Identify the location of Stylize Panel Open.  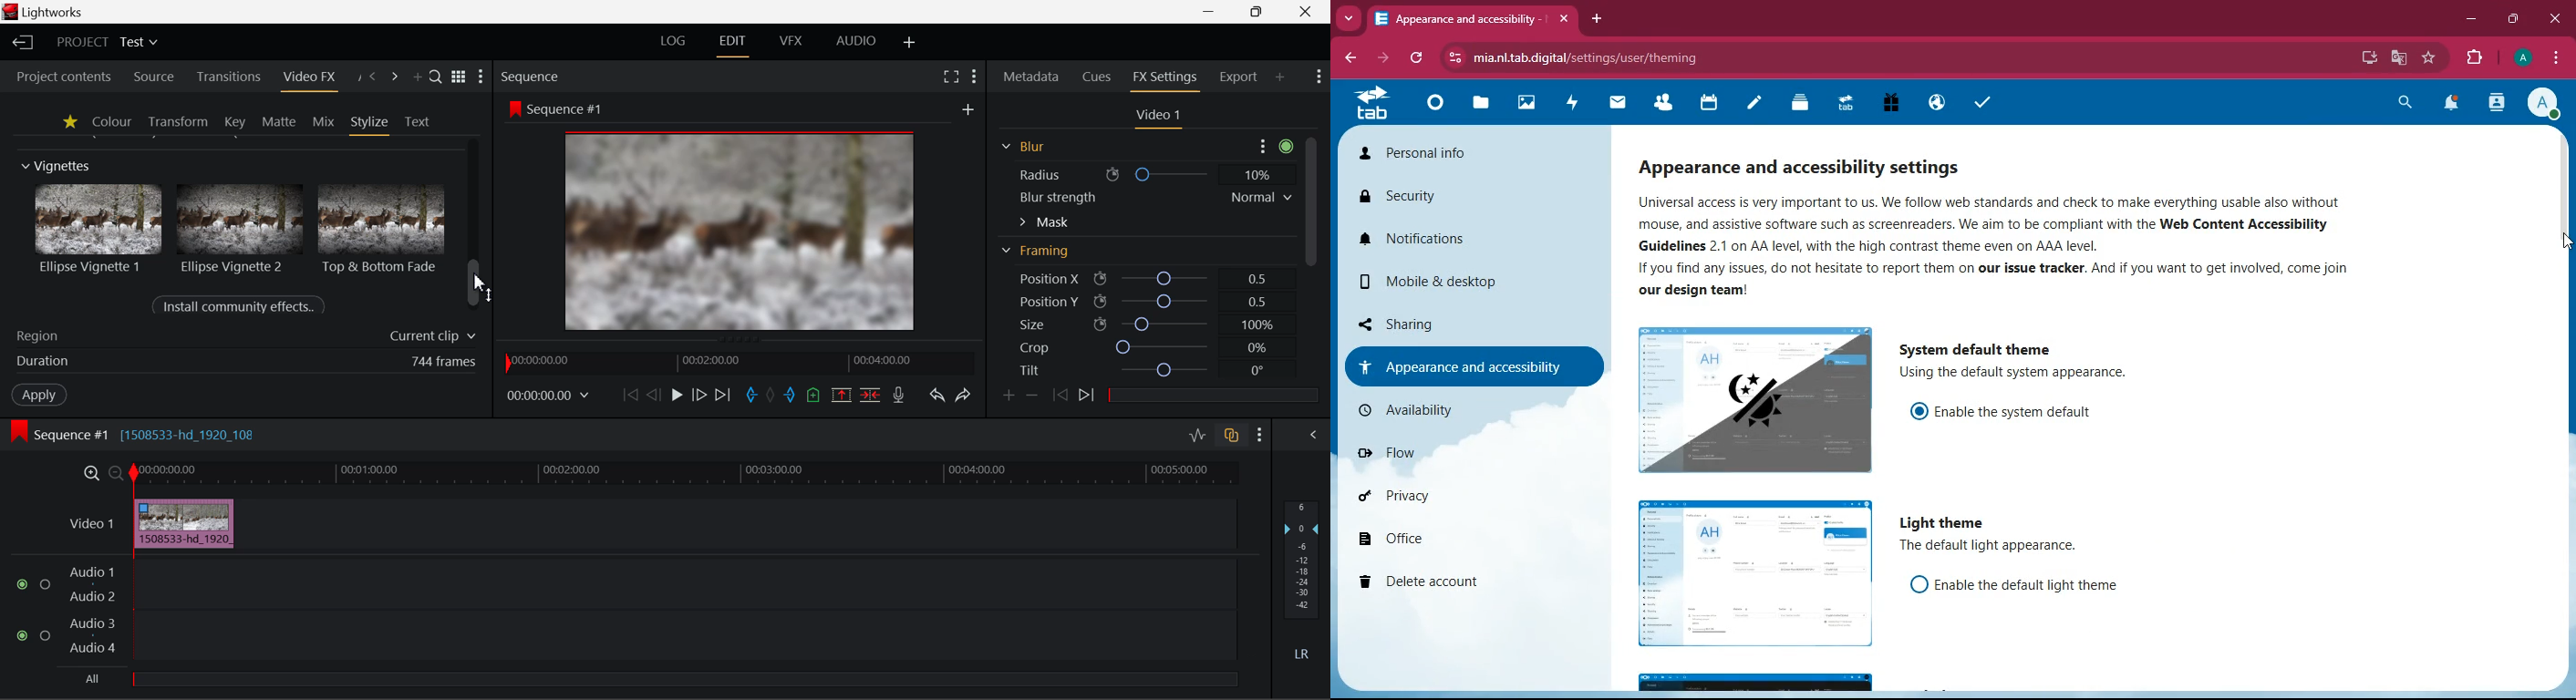
(370, 121).